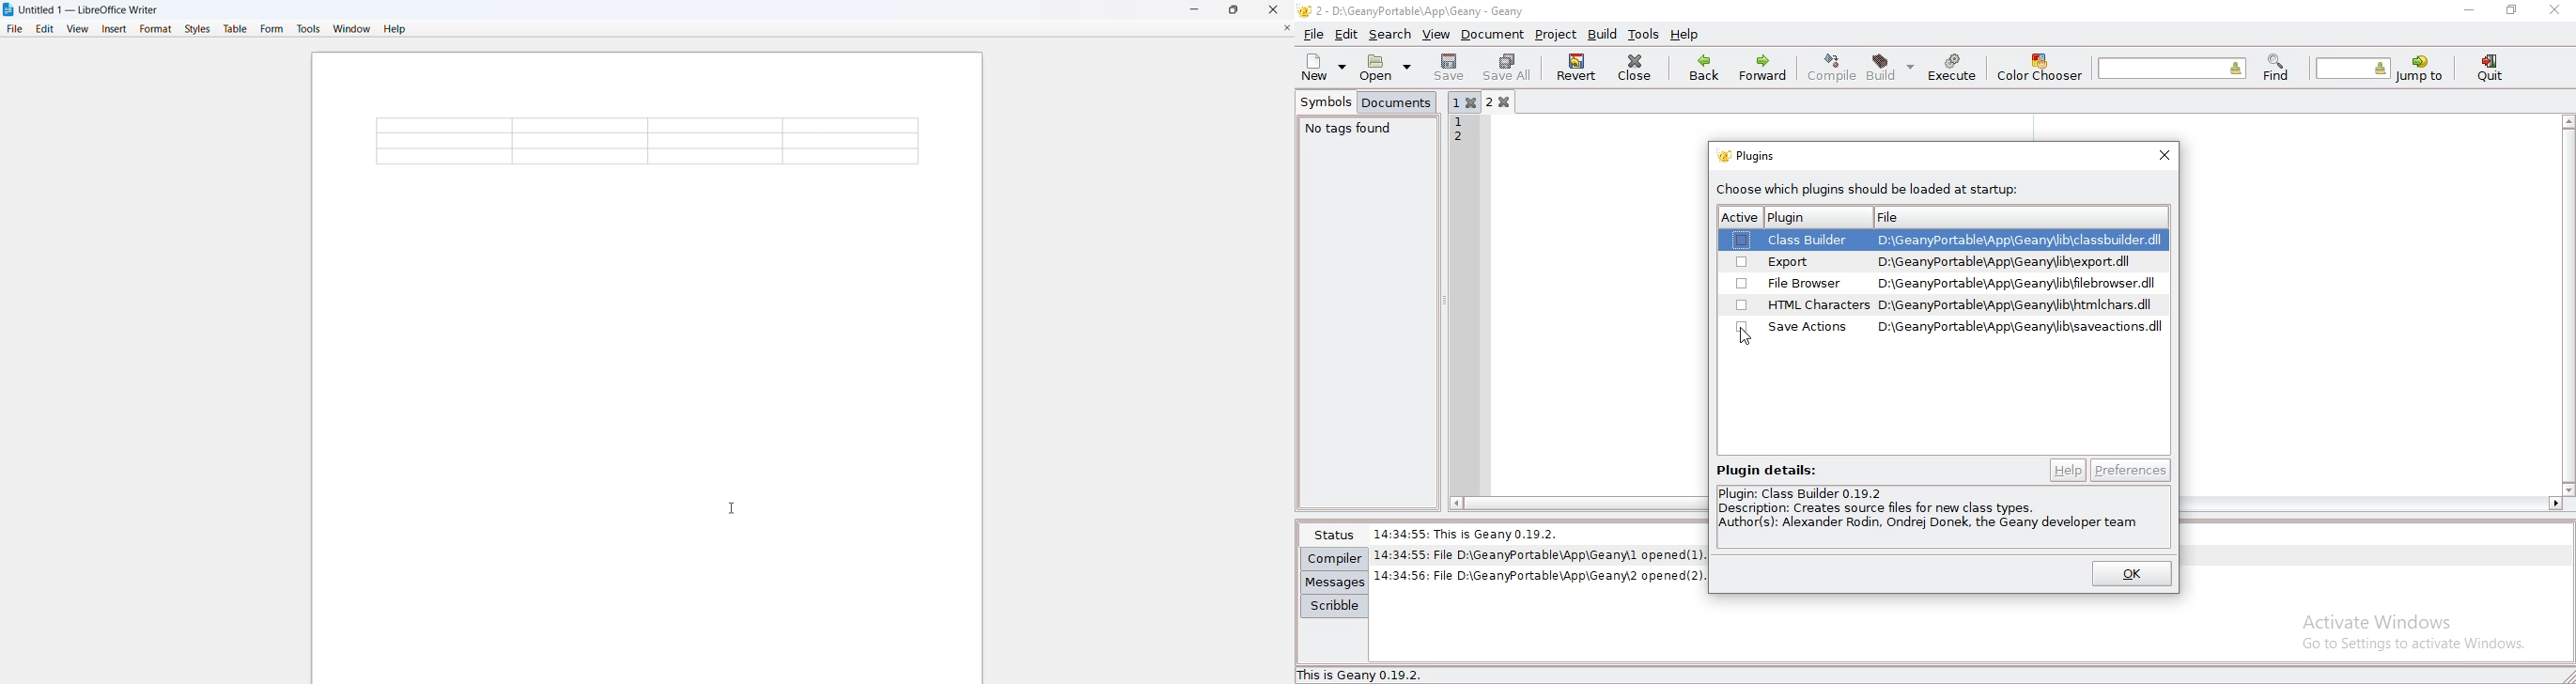 This screenshot has height=700, width=2576. What do you see at coordinates (397, 28) in the screenshot?
I see `help` at bounding box center [397, 28].